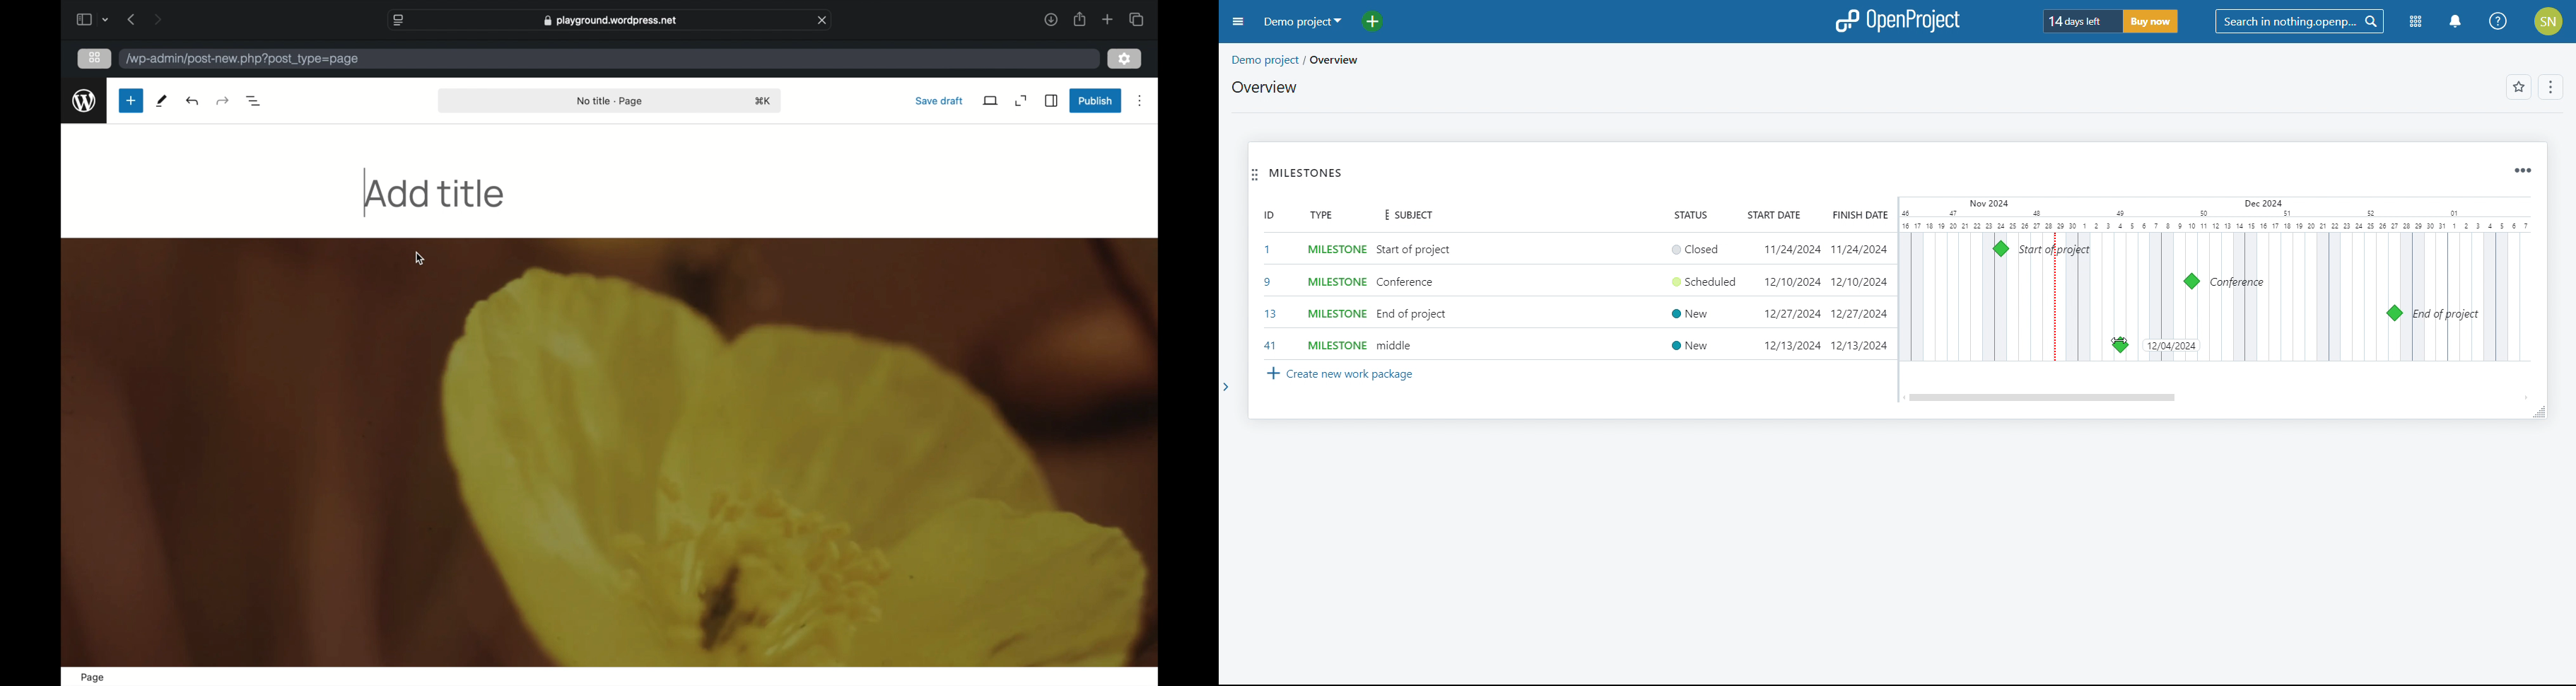 Image resolution: width=2576 pixels, height=700 pixels. What do you see at coordinates (2394, 313) in the screenshot?
I see `milestone 13` at bounding box center [2394, 313].